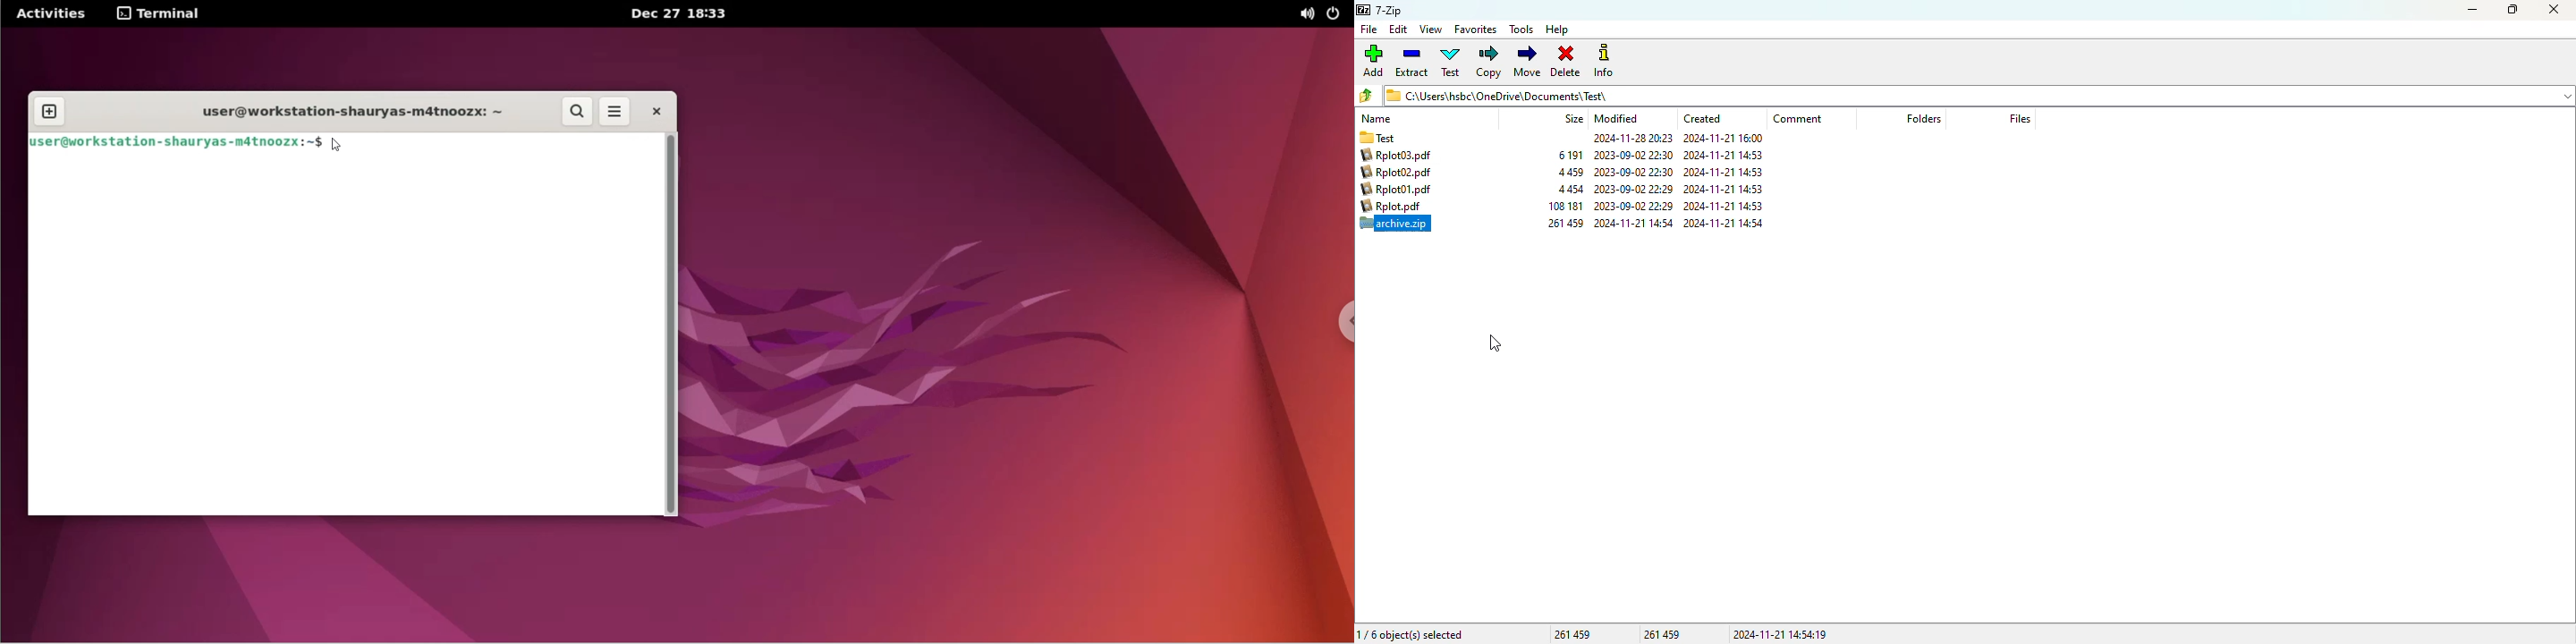  I want to click on user@workstation-shauryas-m4tnoozx:~$, so click(178, 143).